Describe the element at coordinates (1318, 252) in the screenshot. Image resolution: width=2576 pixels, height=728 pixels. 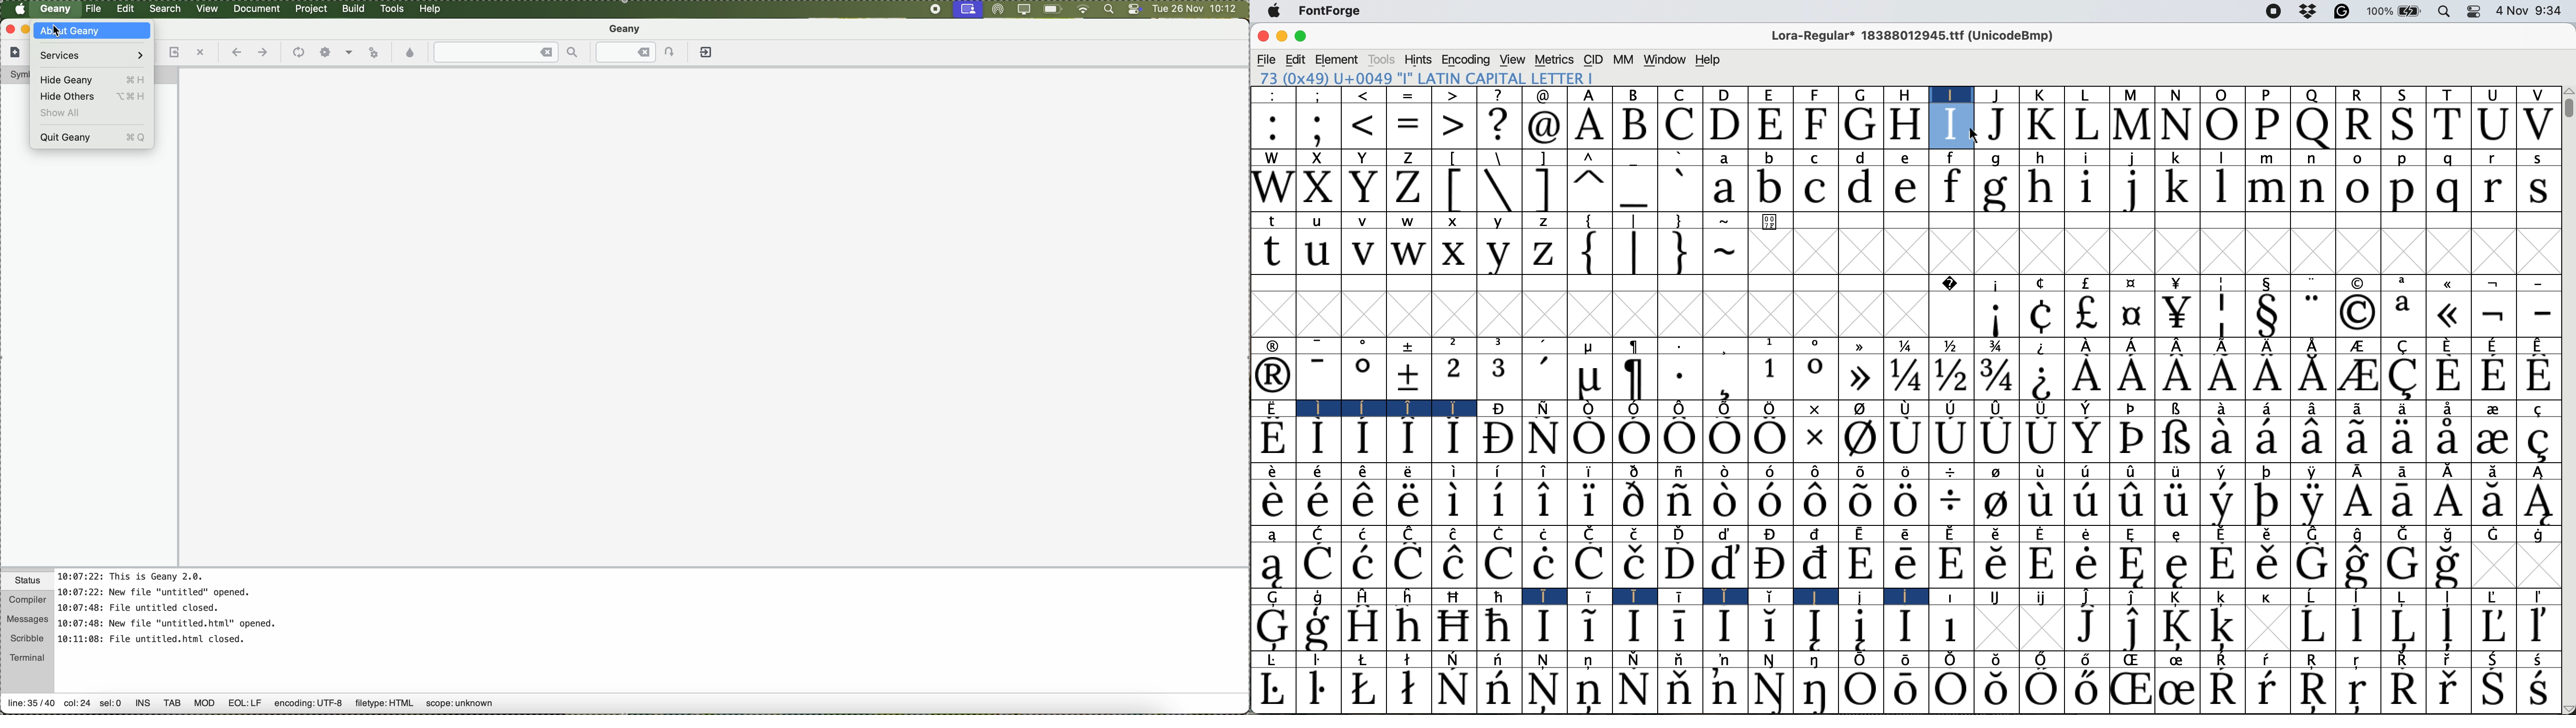
I see `u` at that location.